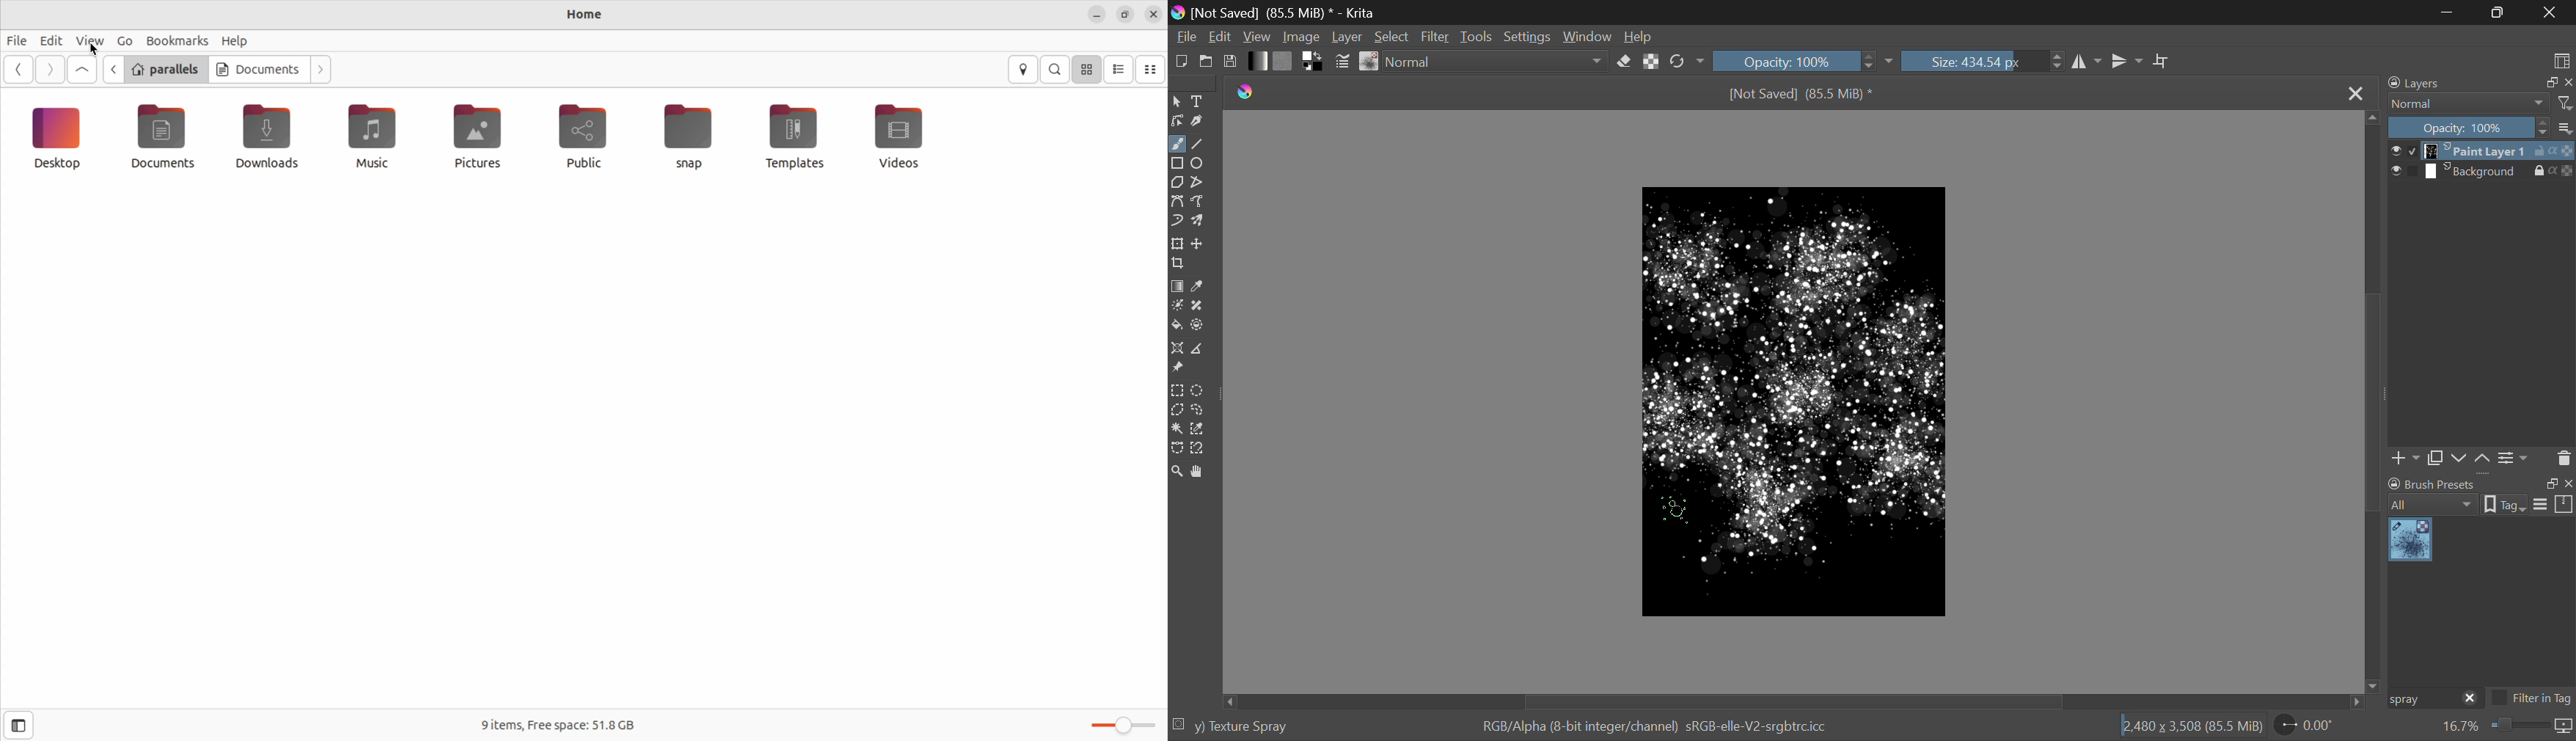 This screenshot has height=756, width=2576. What do you see at coordinates (1200, 100) in the screenshot?
I see `Text` at bounding box center [1200, 100].